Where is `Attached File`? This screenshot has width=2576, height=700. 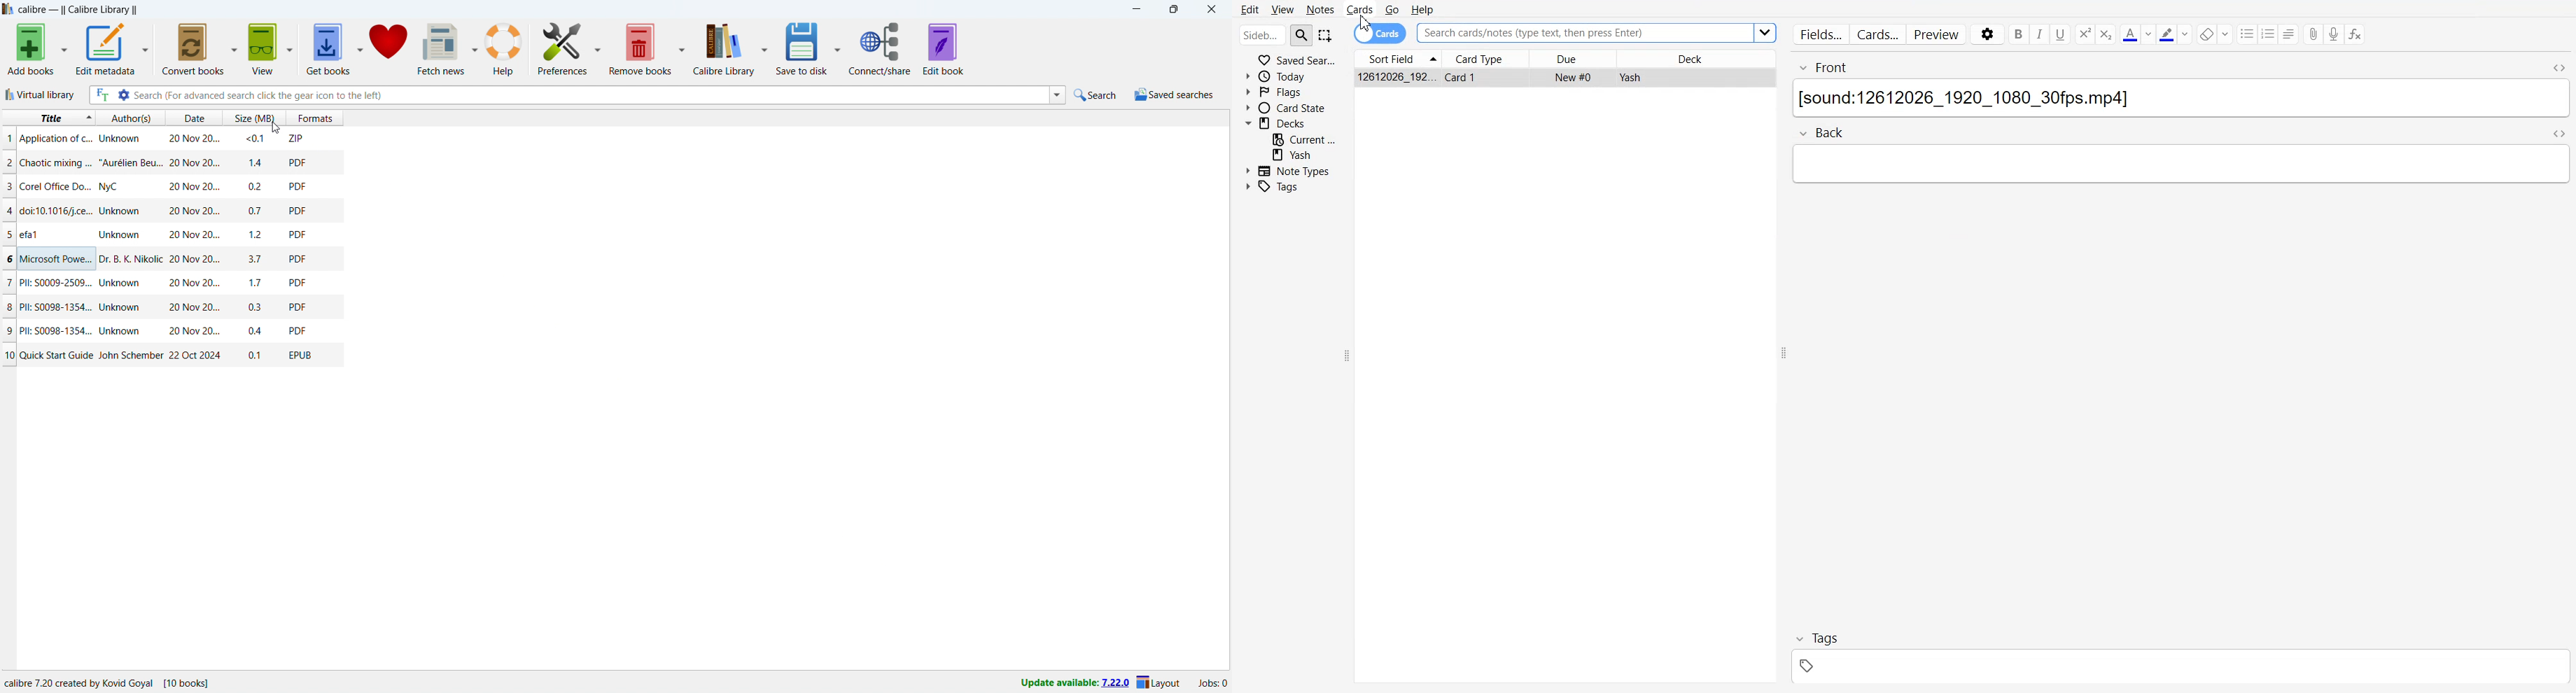 Attached File is located at coordinates (2314, 35).